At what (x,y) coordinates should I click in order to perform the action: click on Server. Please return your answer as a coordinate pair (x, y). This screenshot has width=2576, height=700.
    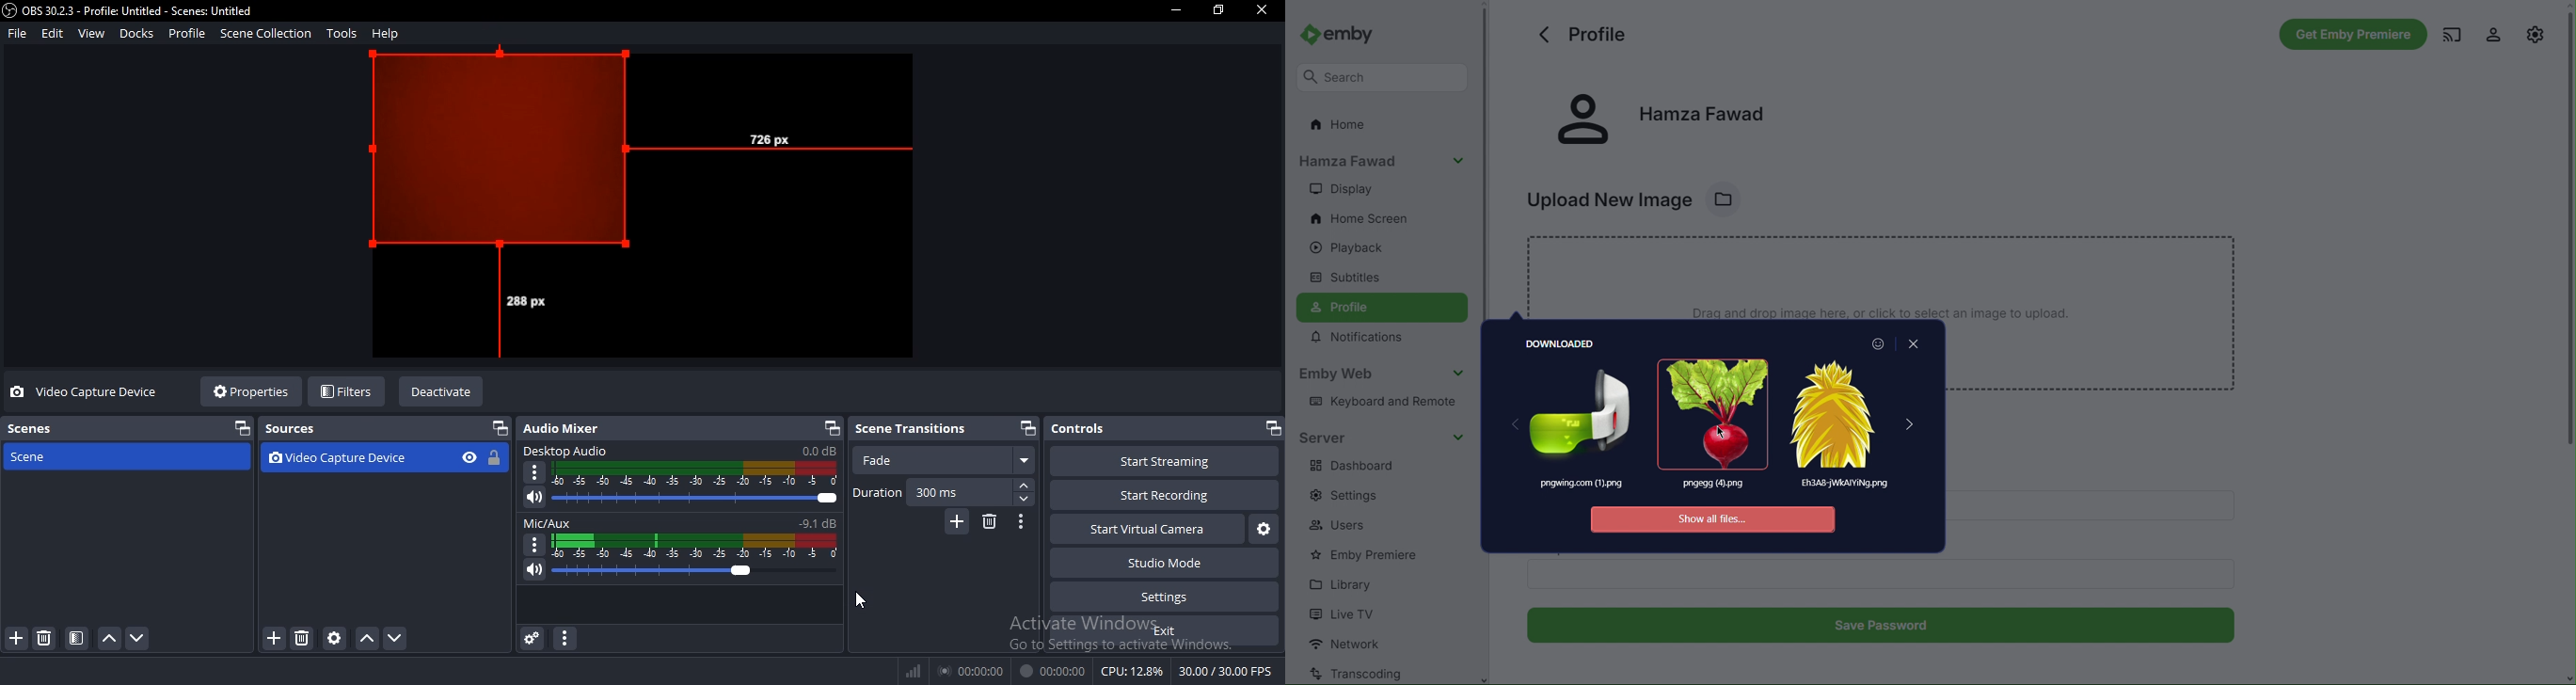
    Looking at the image, I should click on (1383, 437).